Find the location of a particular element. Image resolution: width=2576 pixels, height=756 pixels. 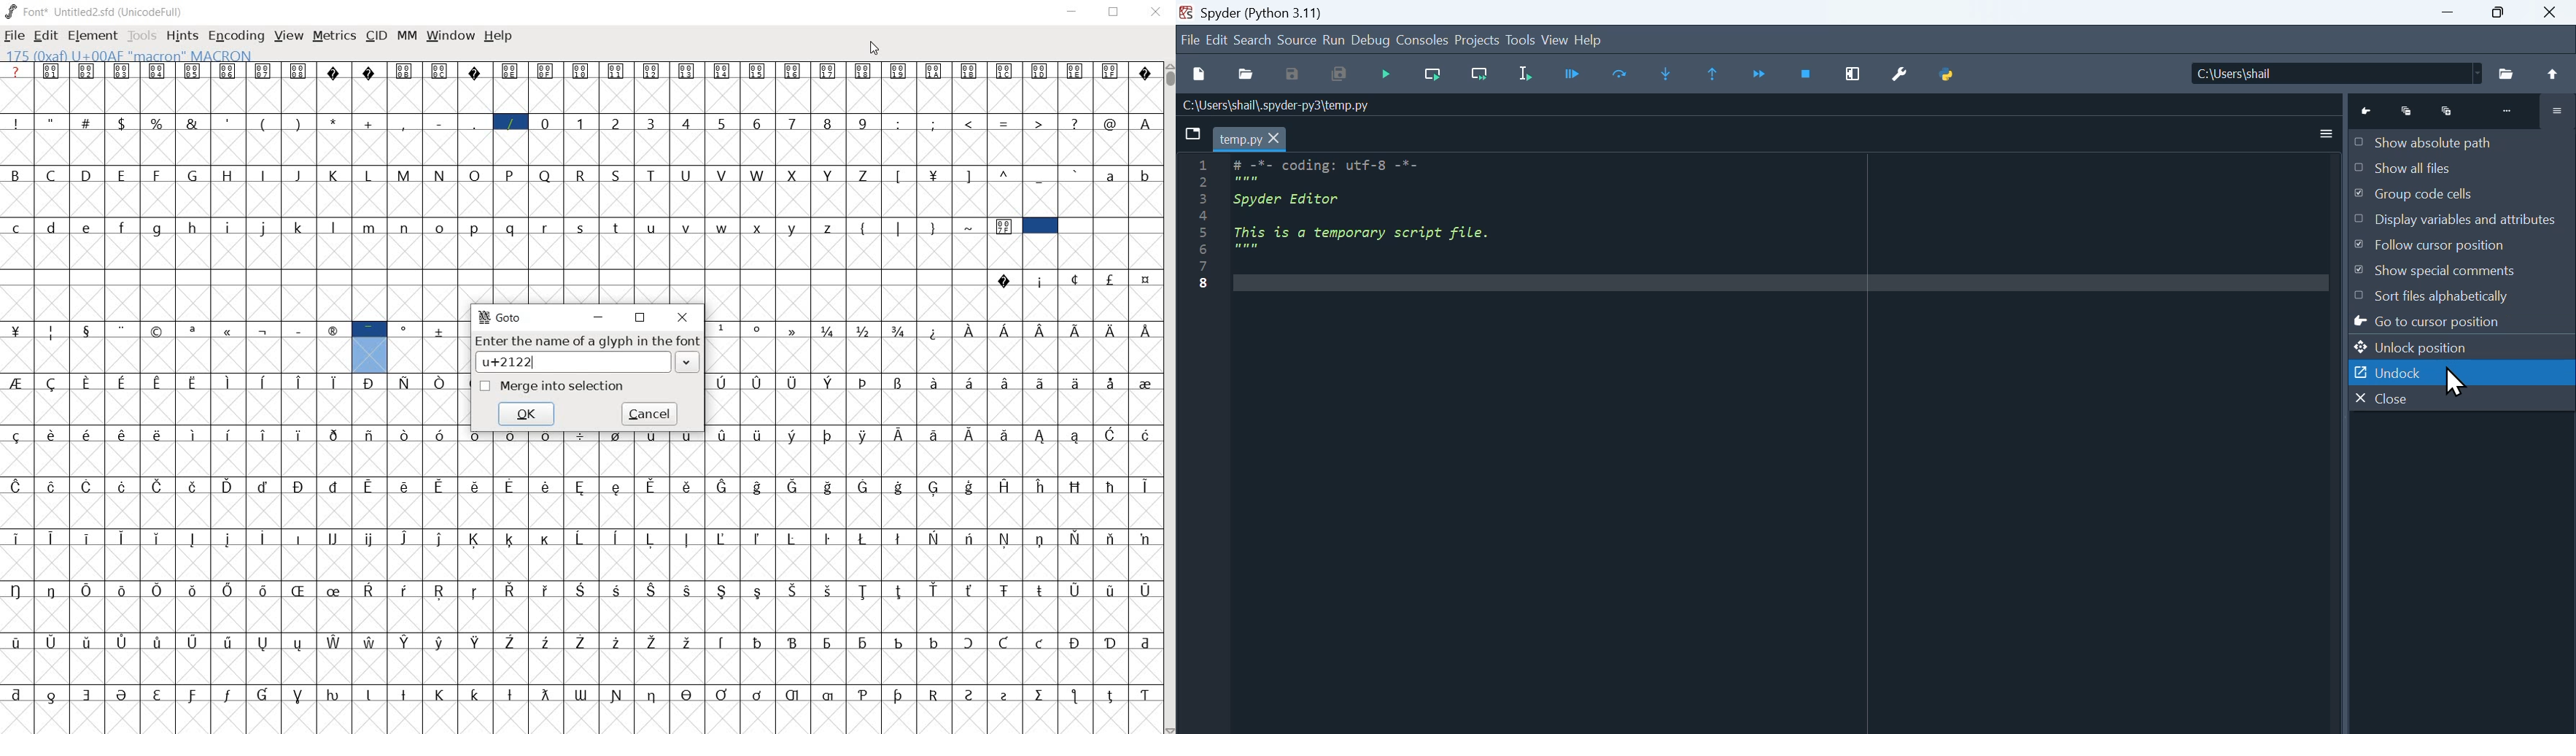

Go to is located at coordinates (2368, 112).